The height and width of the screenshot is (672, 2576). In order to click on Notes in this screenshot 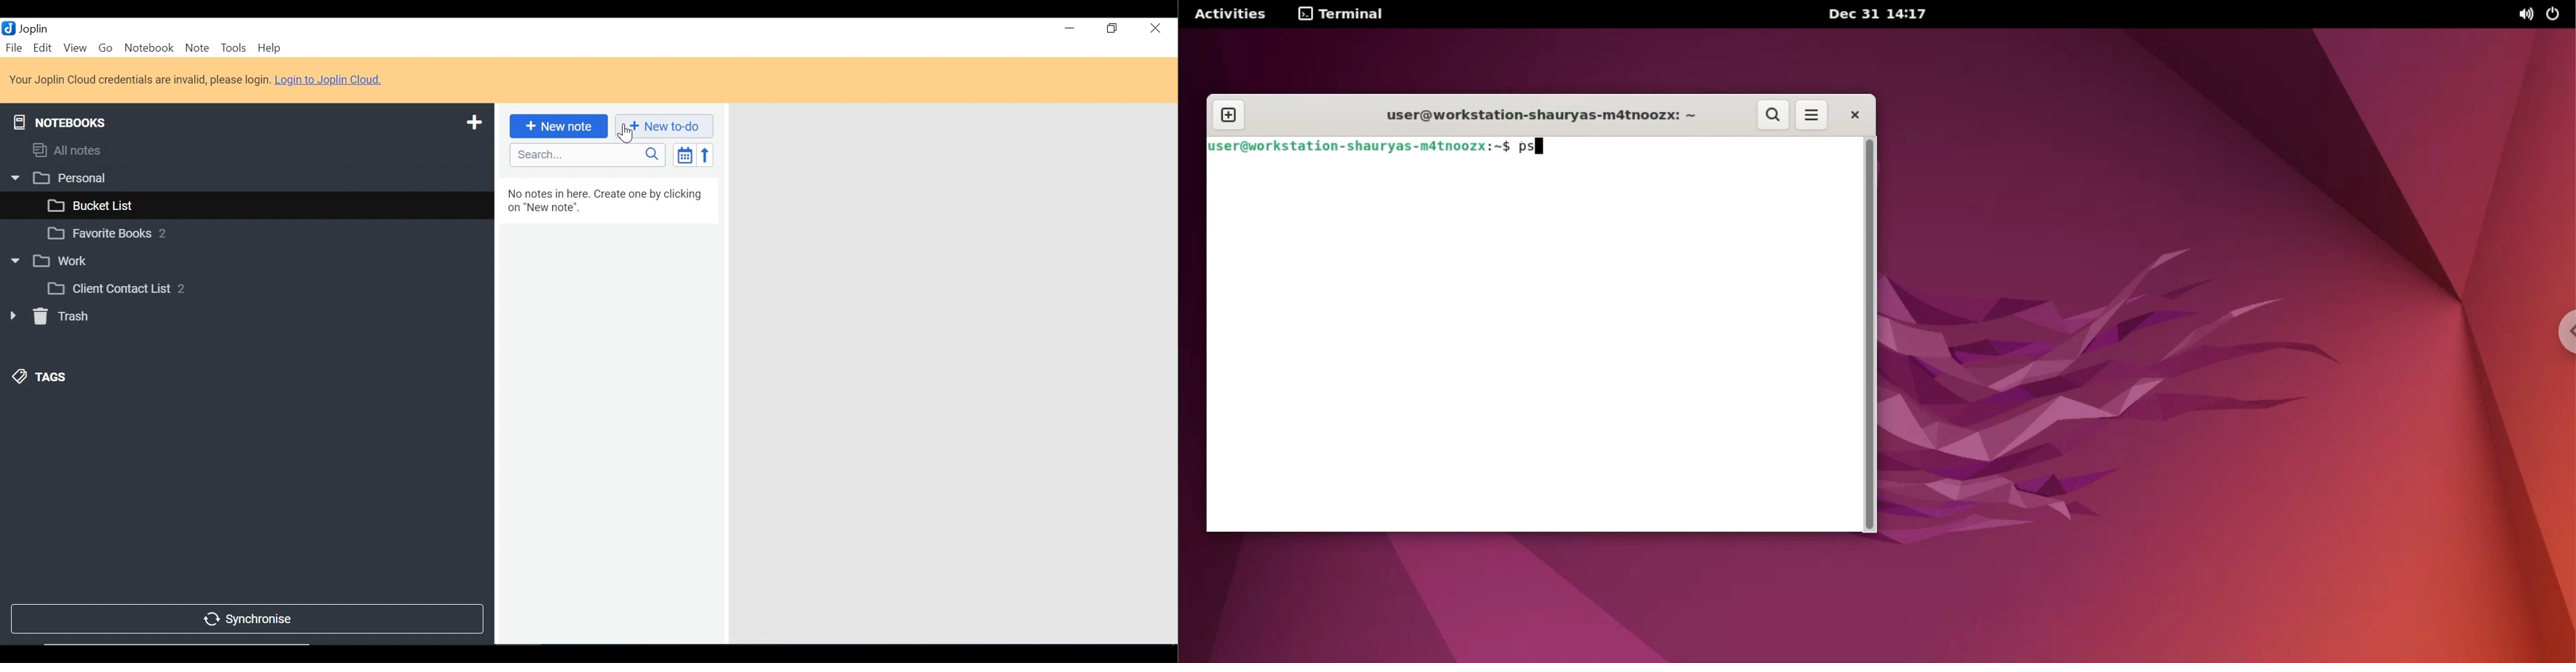, I will do `click(609, 409)`.